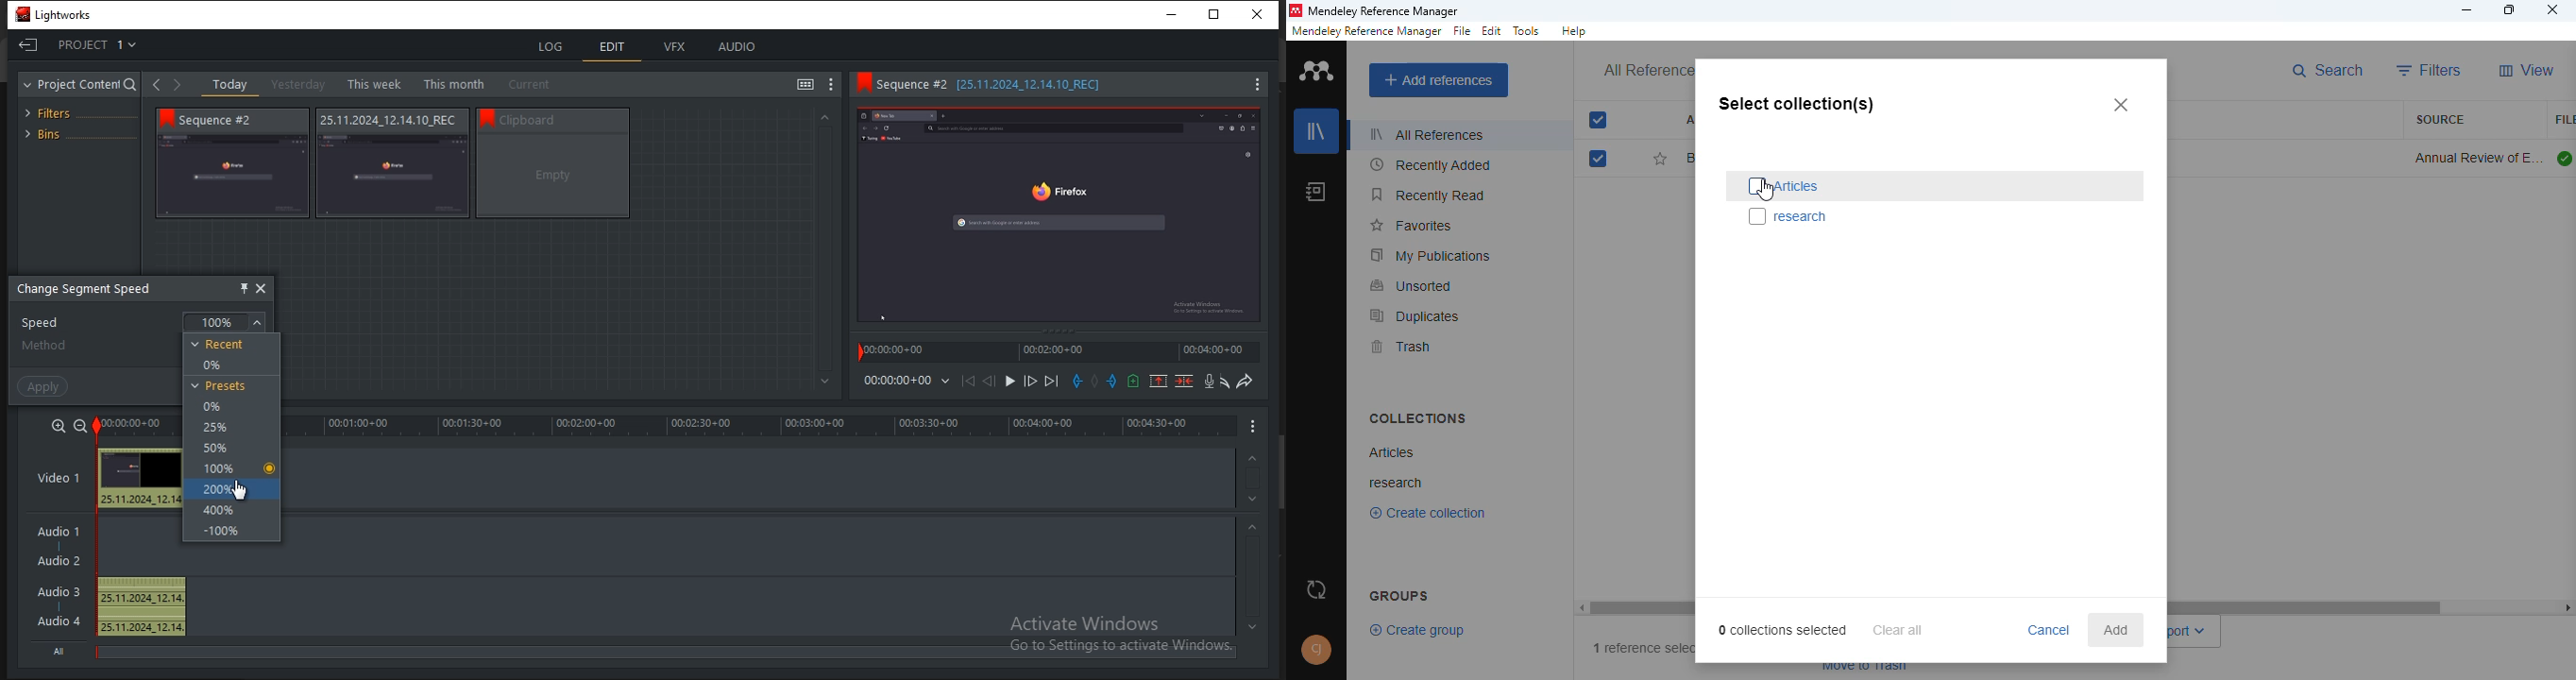  I want to click on recently added, so click(1431, 164).